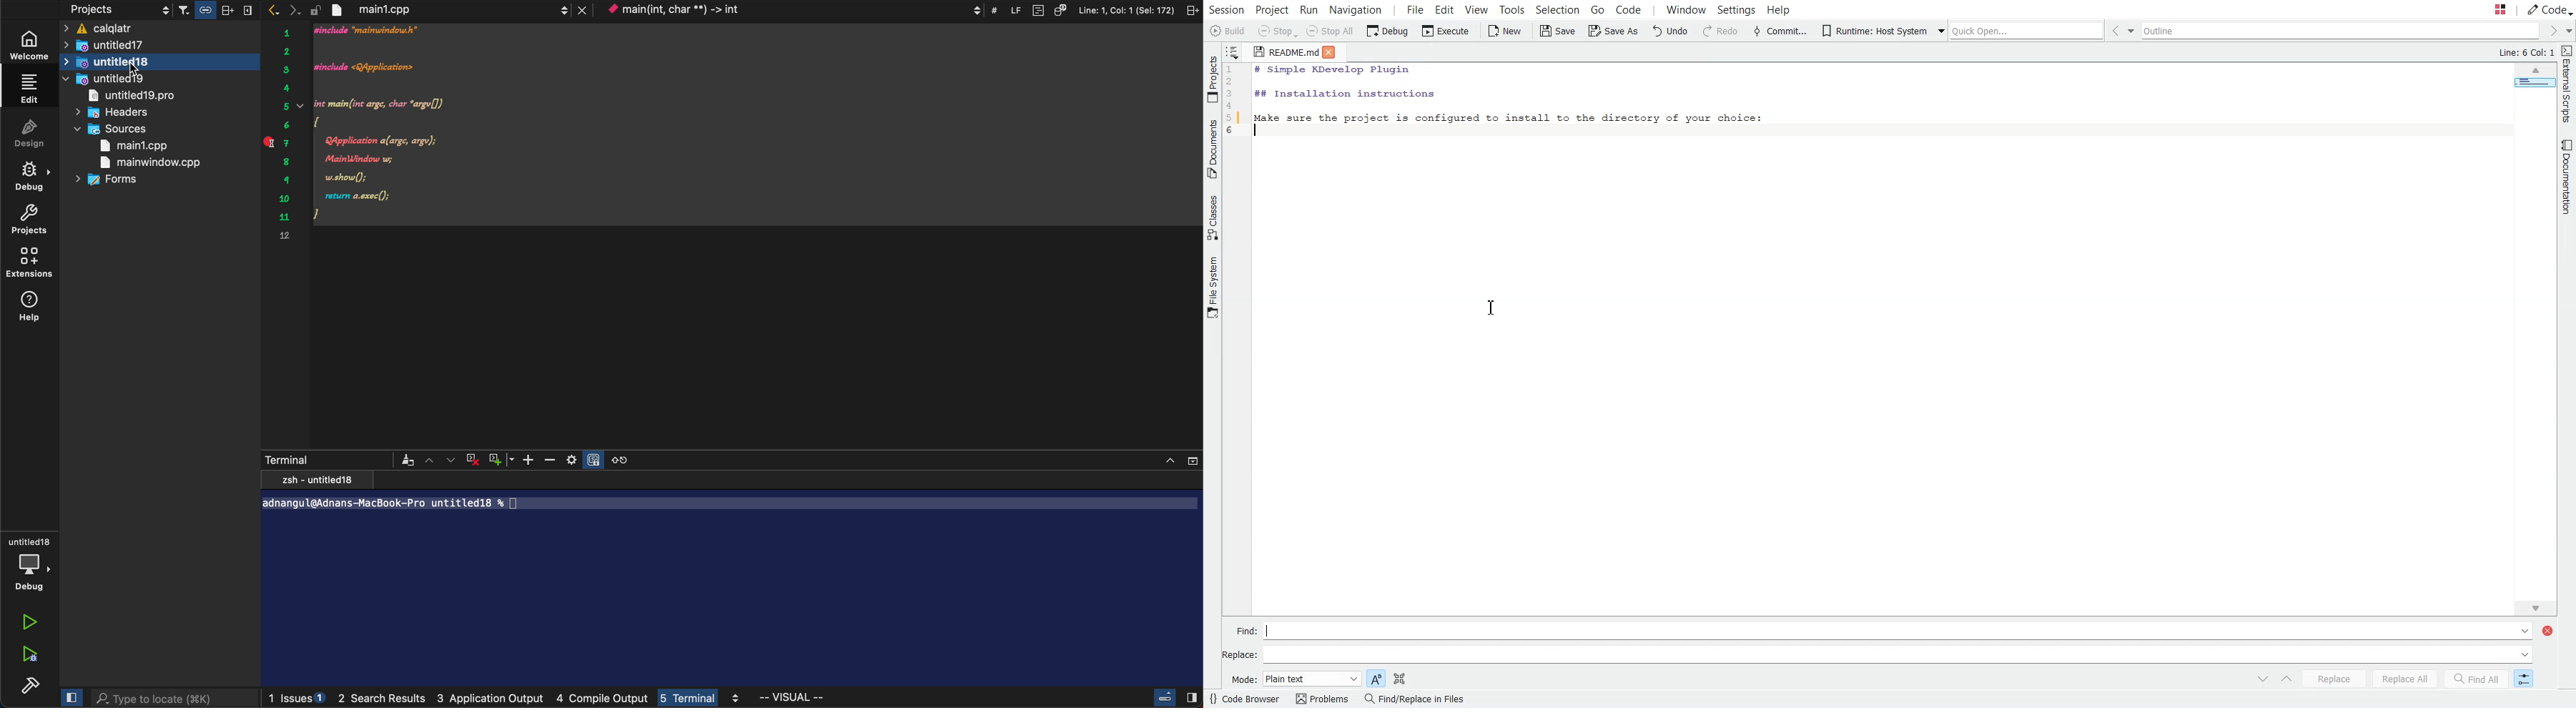 This screenshot has height=728, width=2576. Describe the element at coordinates (1191, 10) in the screenshot. I see `split` at that location.